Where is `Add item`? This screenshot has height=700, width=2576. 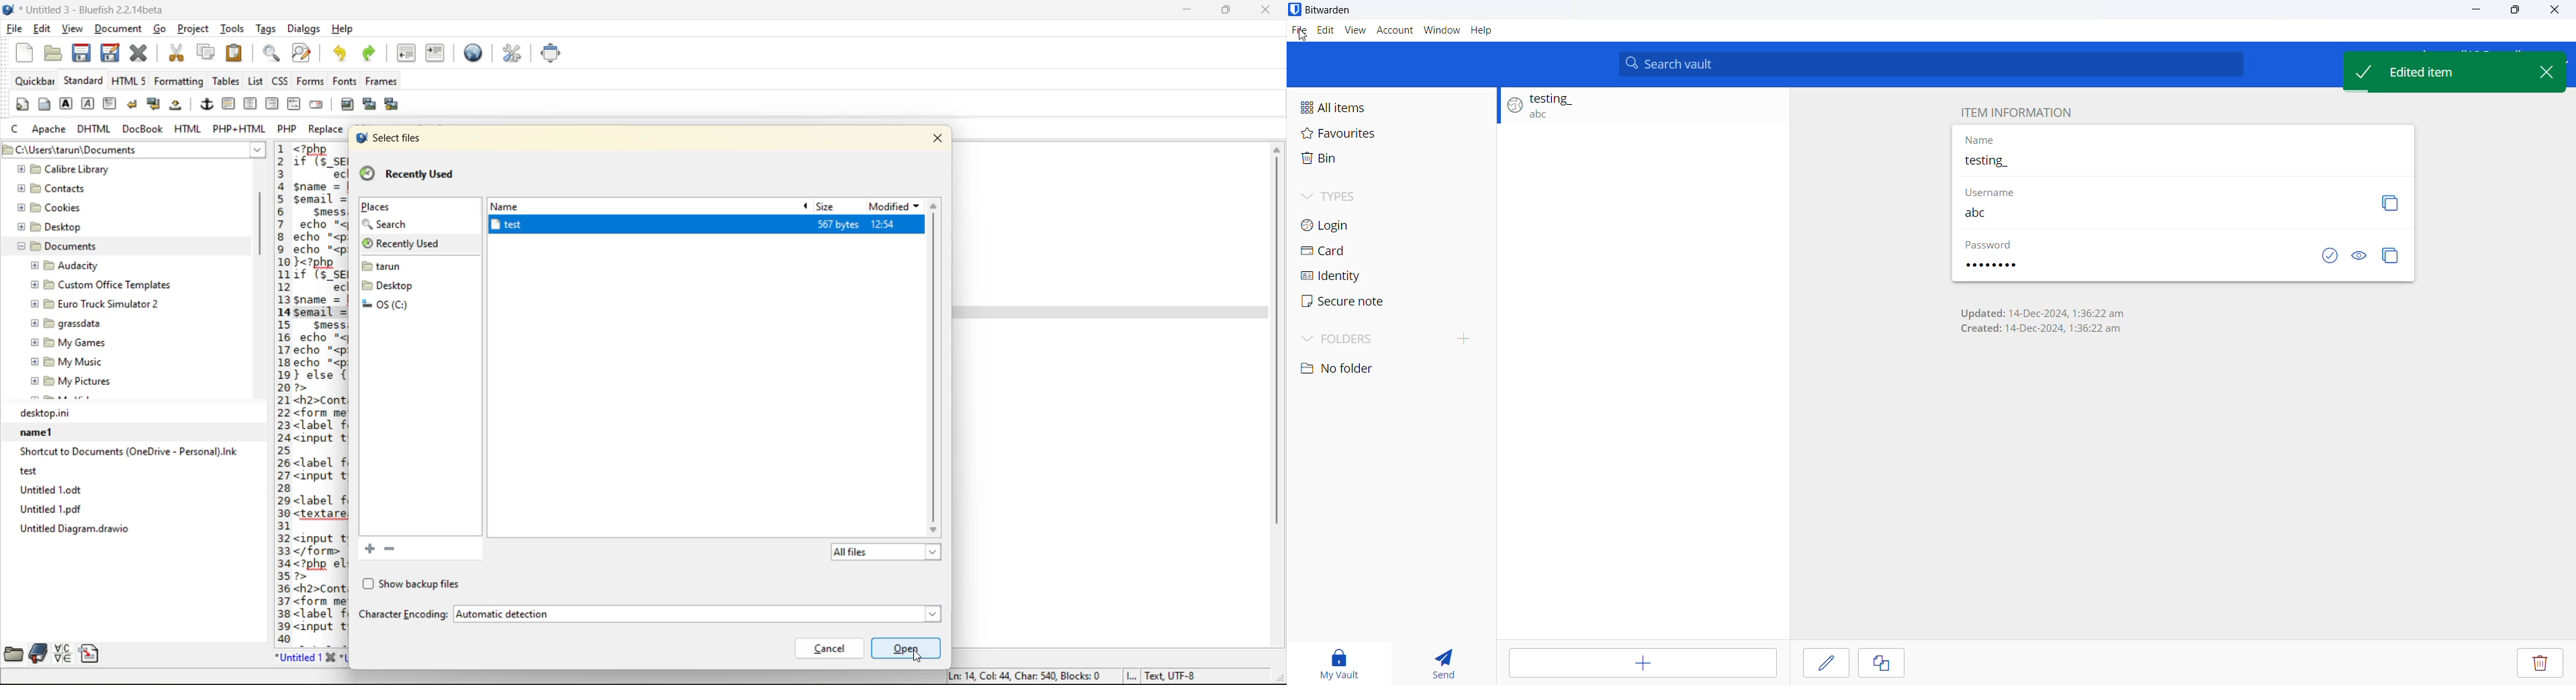
Add item is located at coordinates (1641, 664).